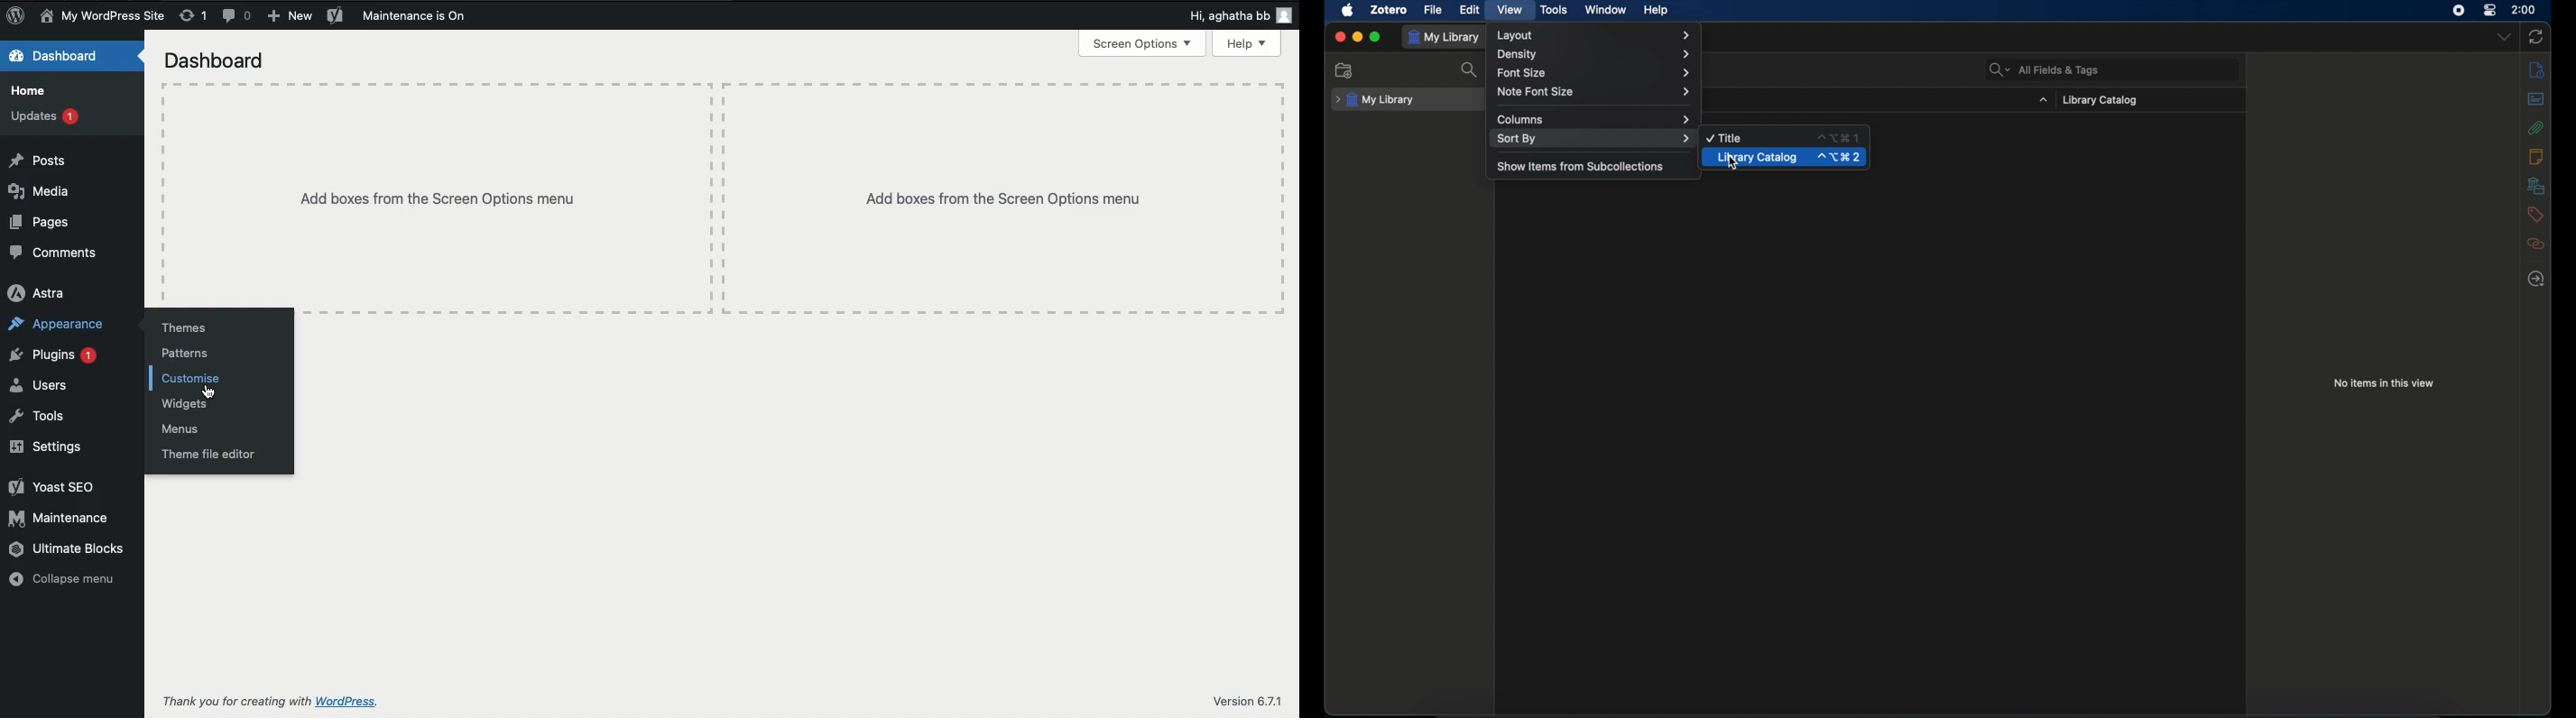  What do you see at coordinates (1592, 54) in the screenshot?
I see `density` at bounding box center [1592, 54].